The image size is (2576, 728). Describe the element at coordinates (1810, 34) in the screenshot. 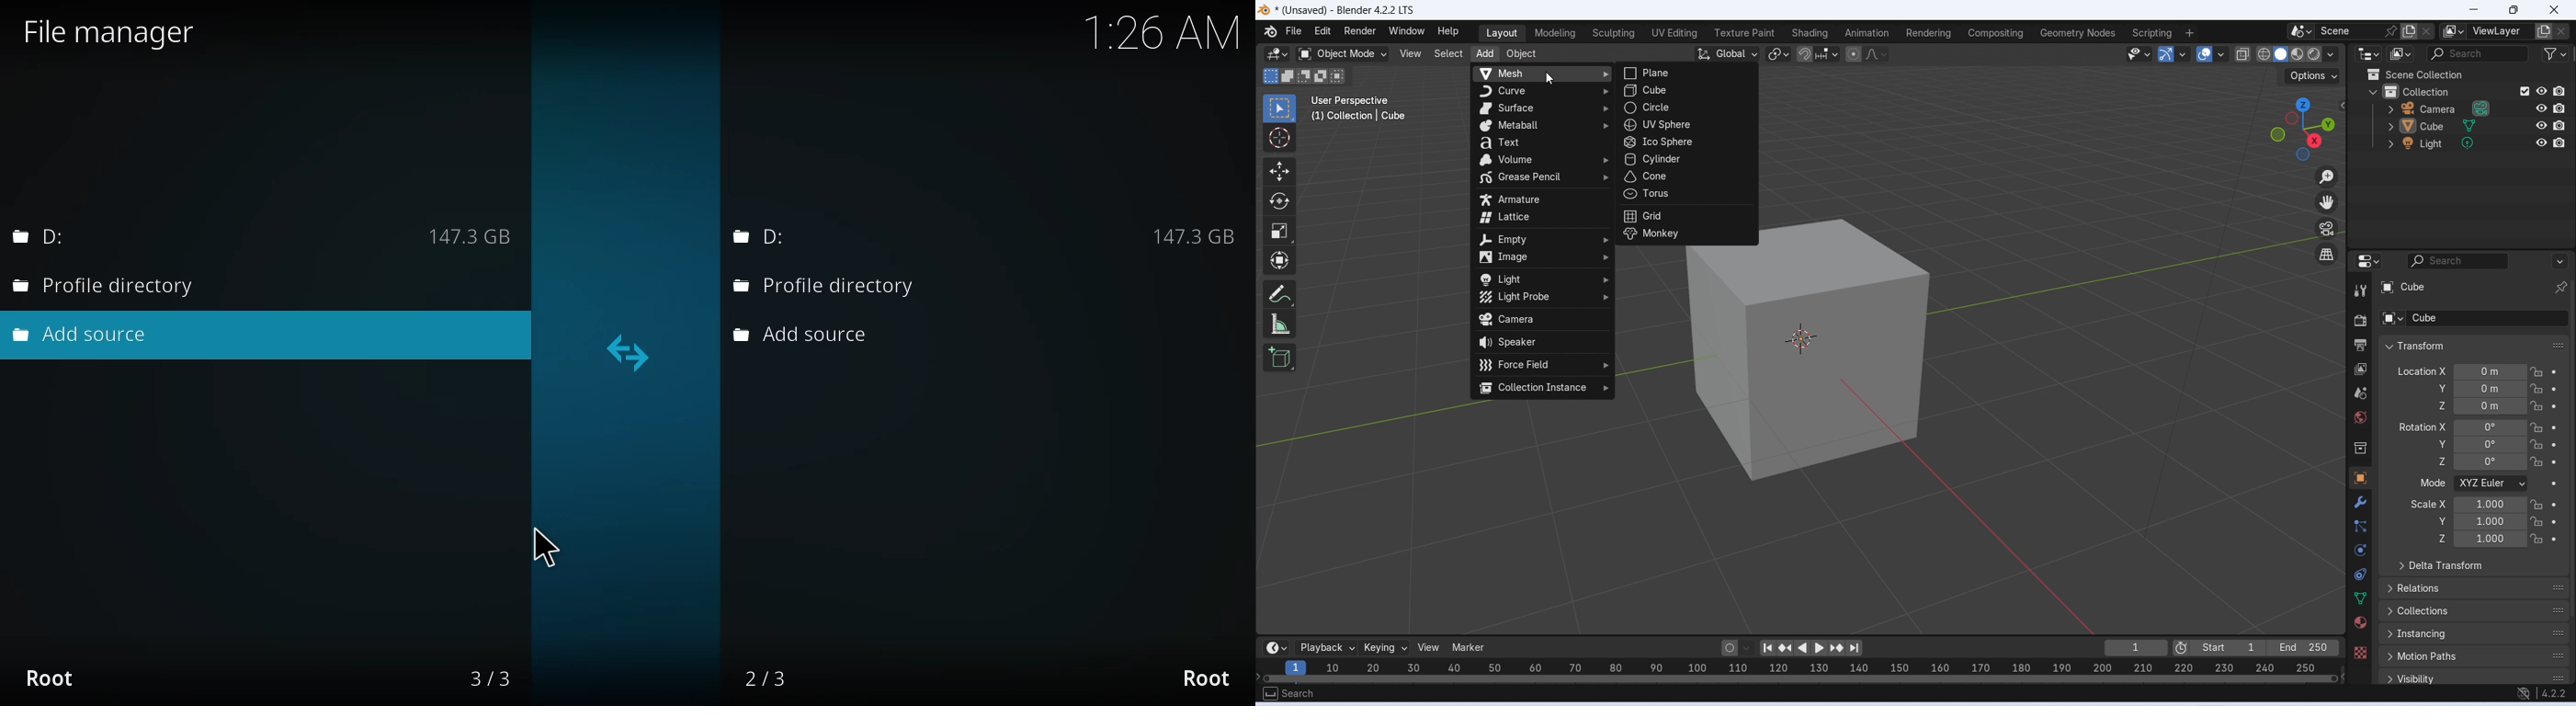

I see `Shading` at that location.